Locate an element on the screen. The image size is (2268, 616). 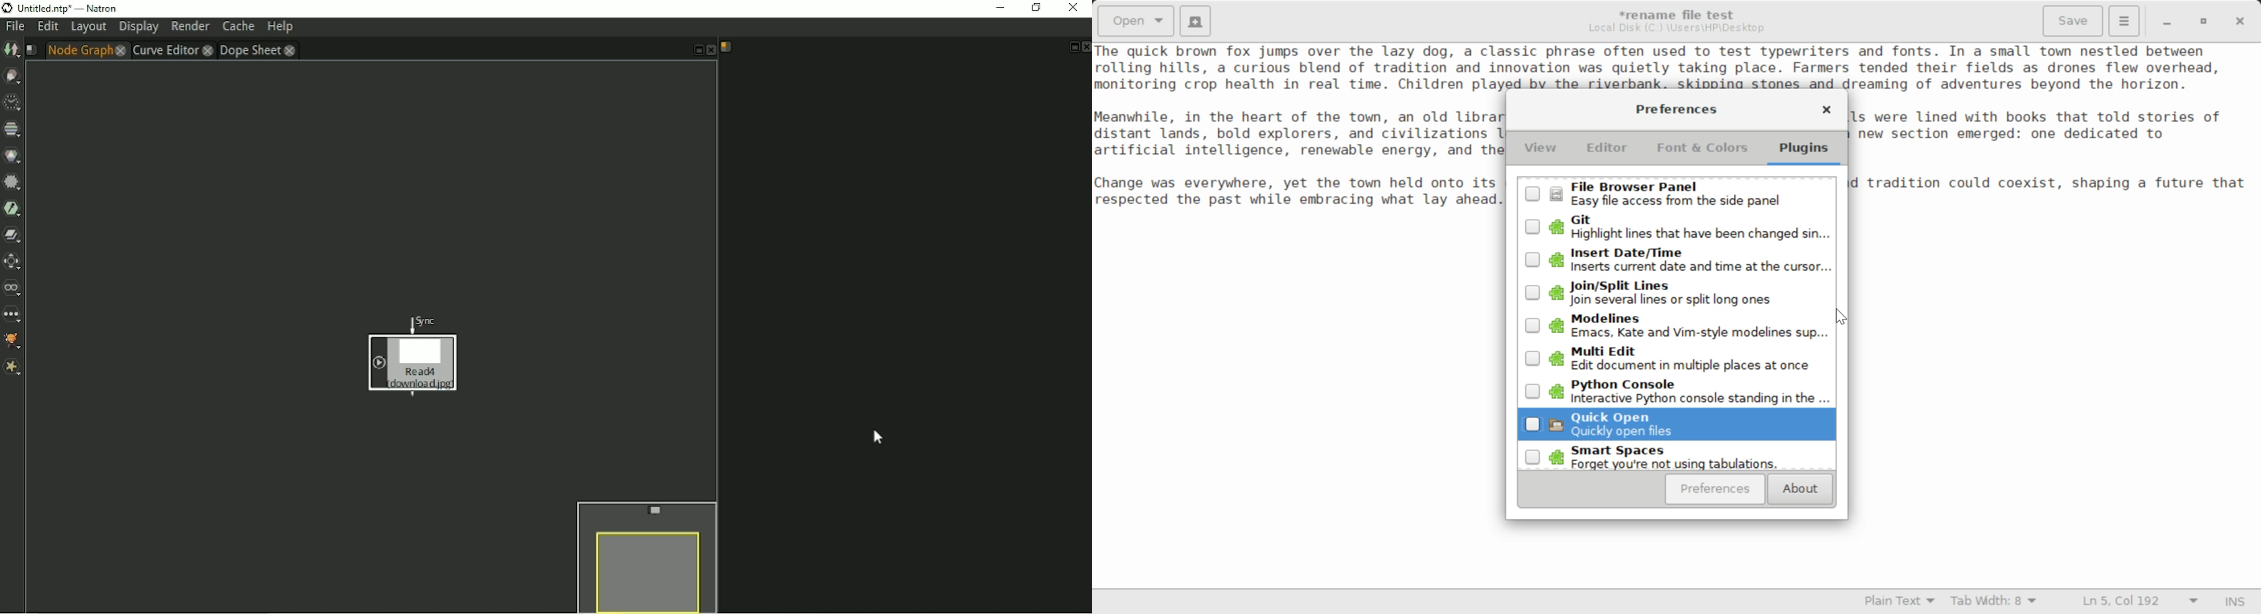
Close Window is located at coordinates (1827, 111).